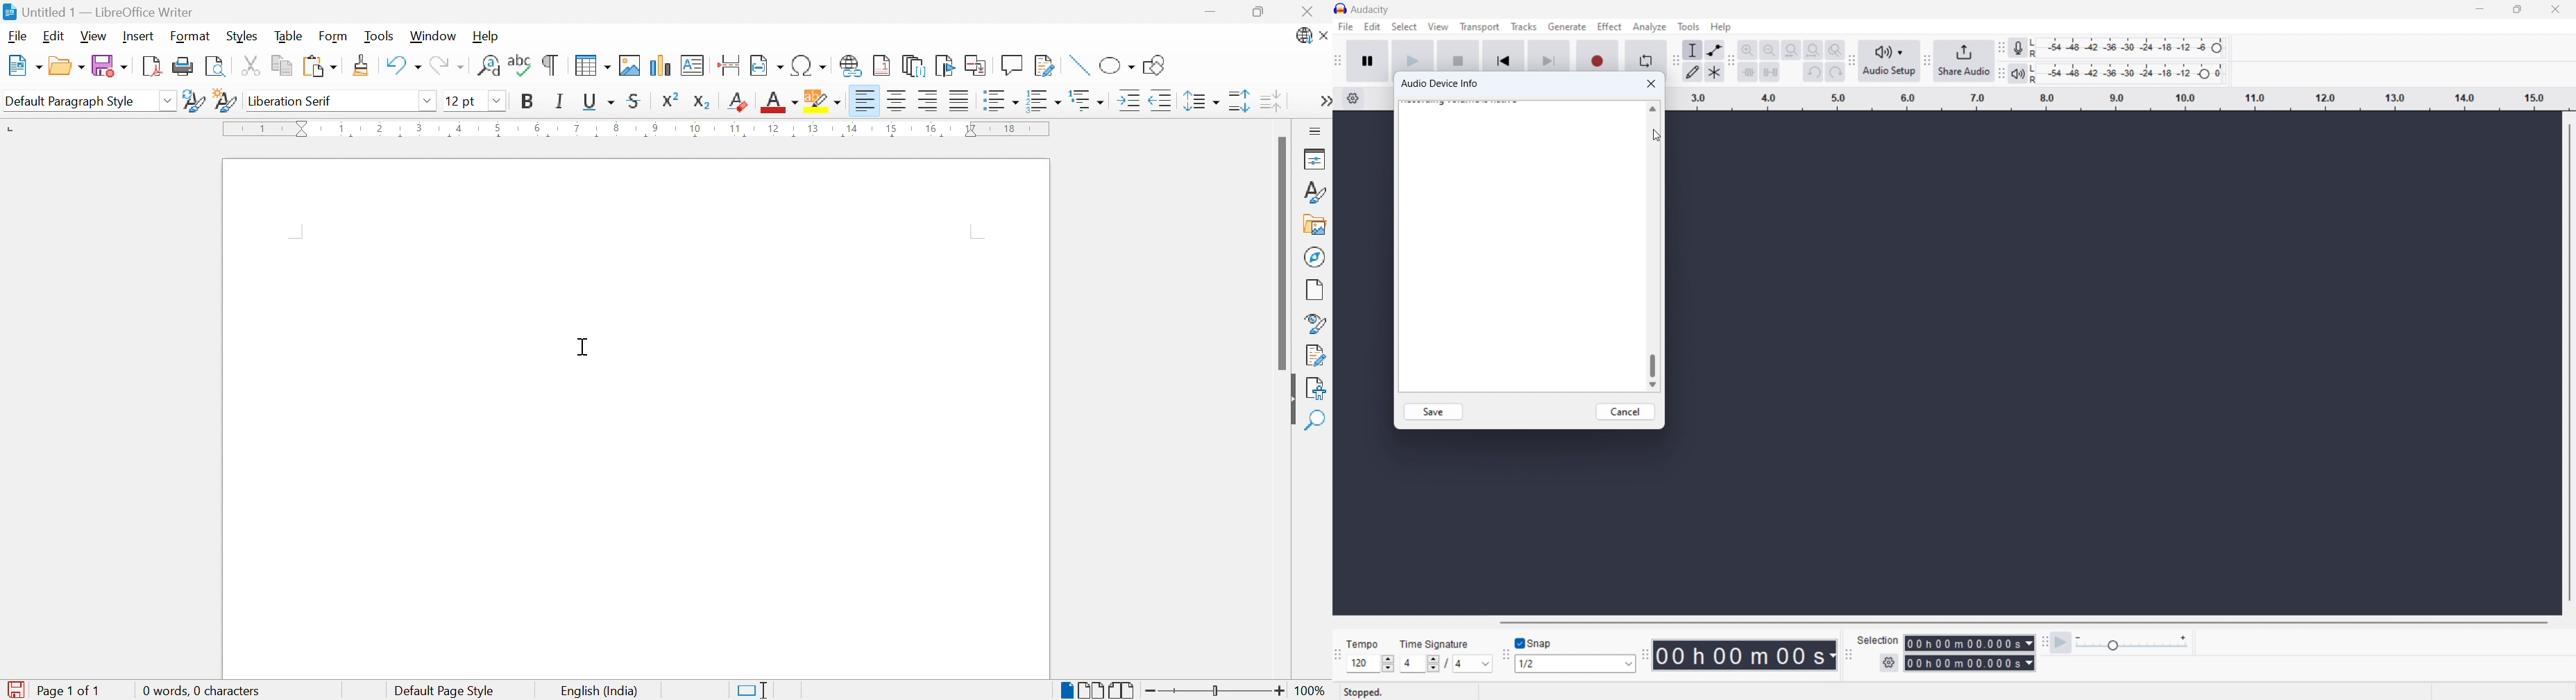 This screenshot has width=2576, height=700. What do you see at coordinates (486, 35) in the screenshot?
I see `Help` at bounding box center [486, 35].